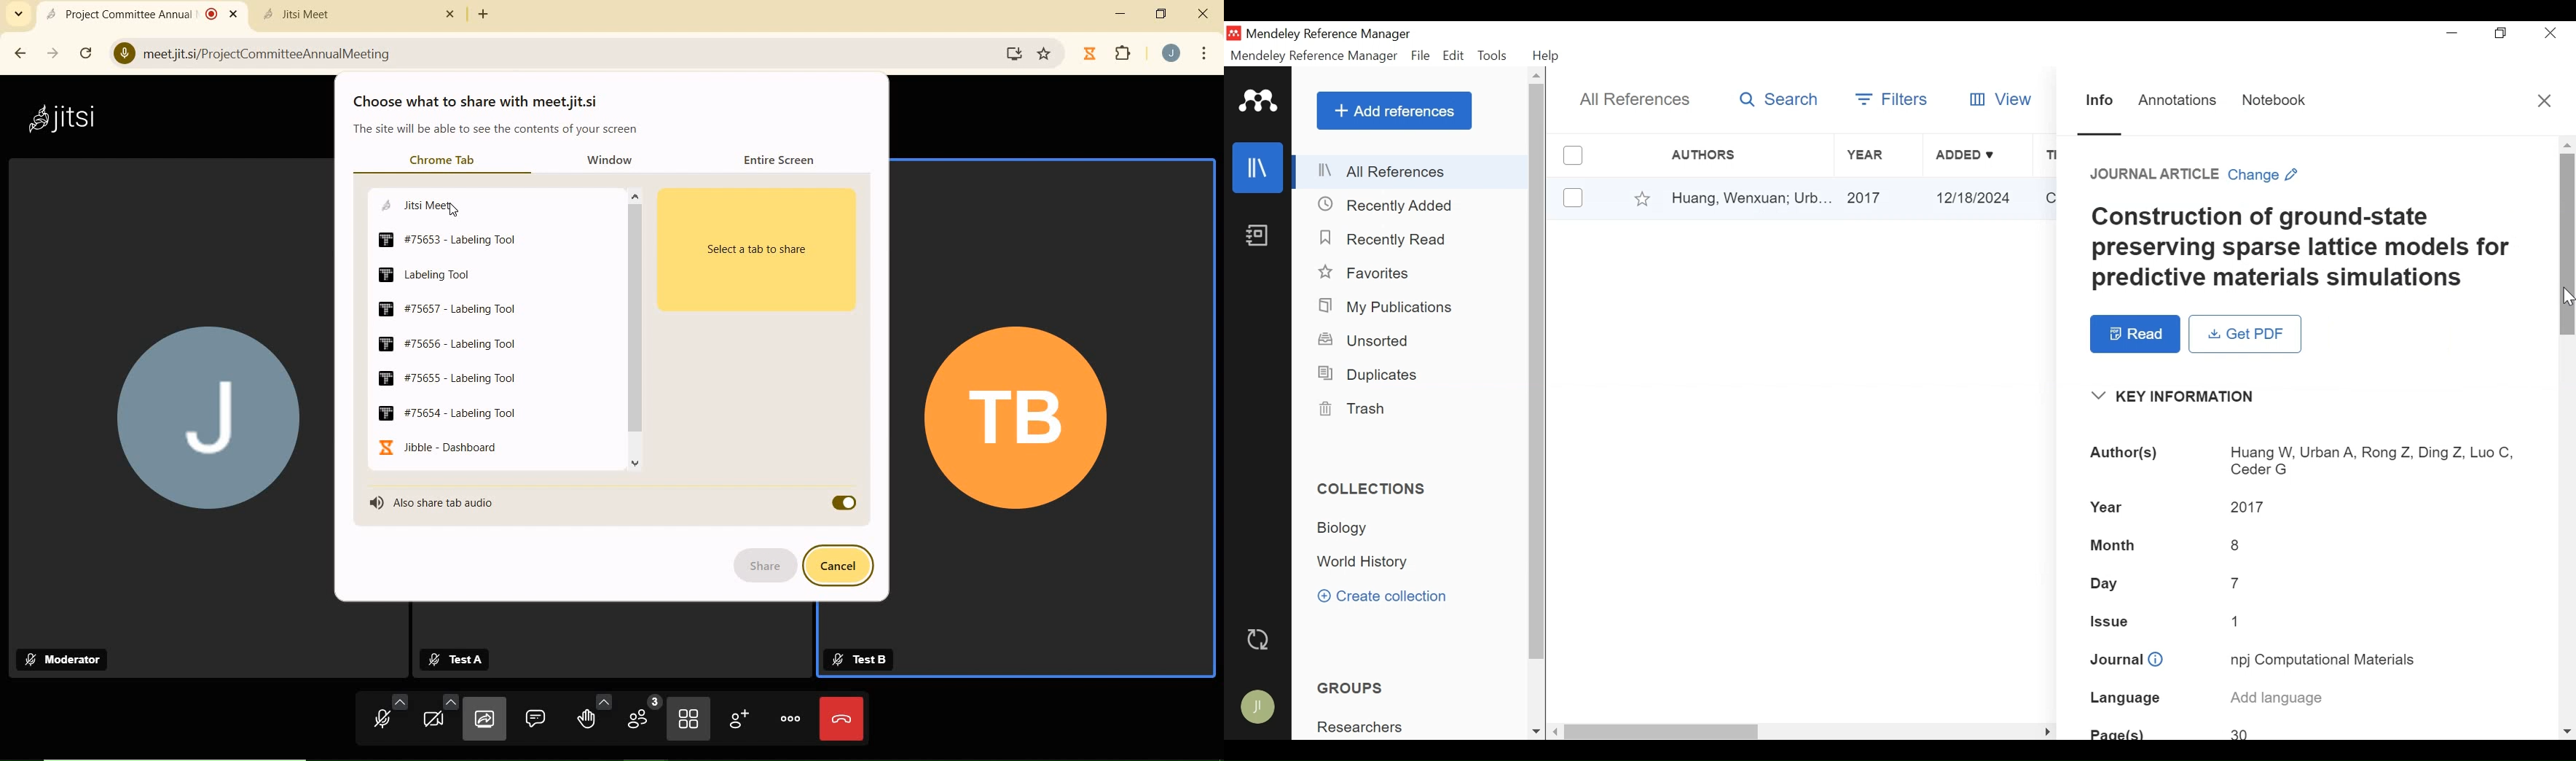  I want to click on window, so click(613, 160).